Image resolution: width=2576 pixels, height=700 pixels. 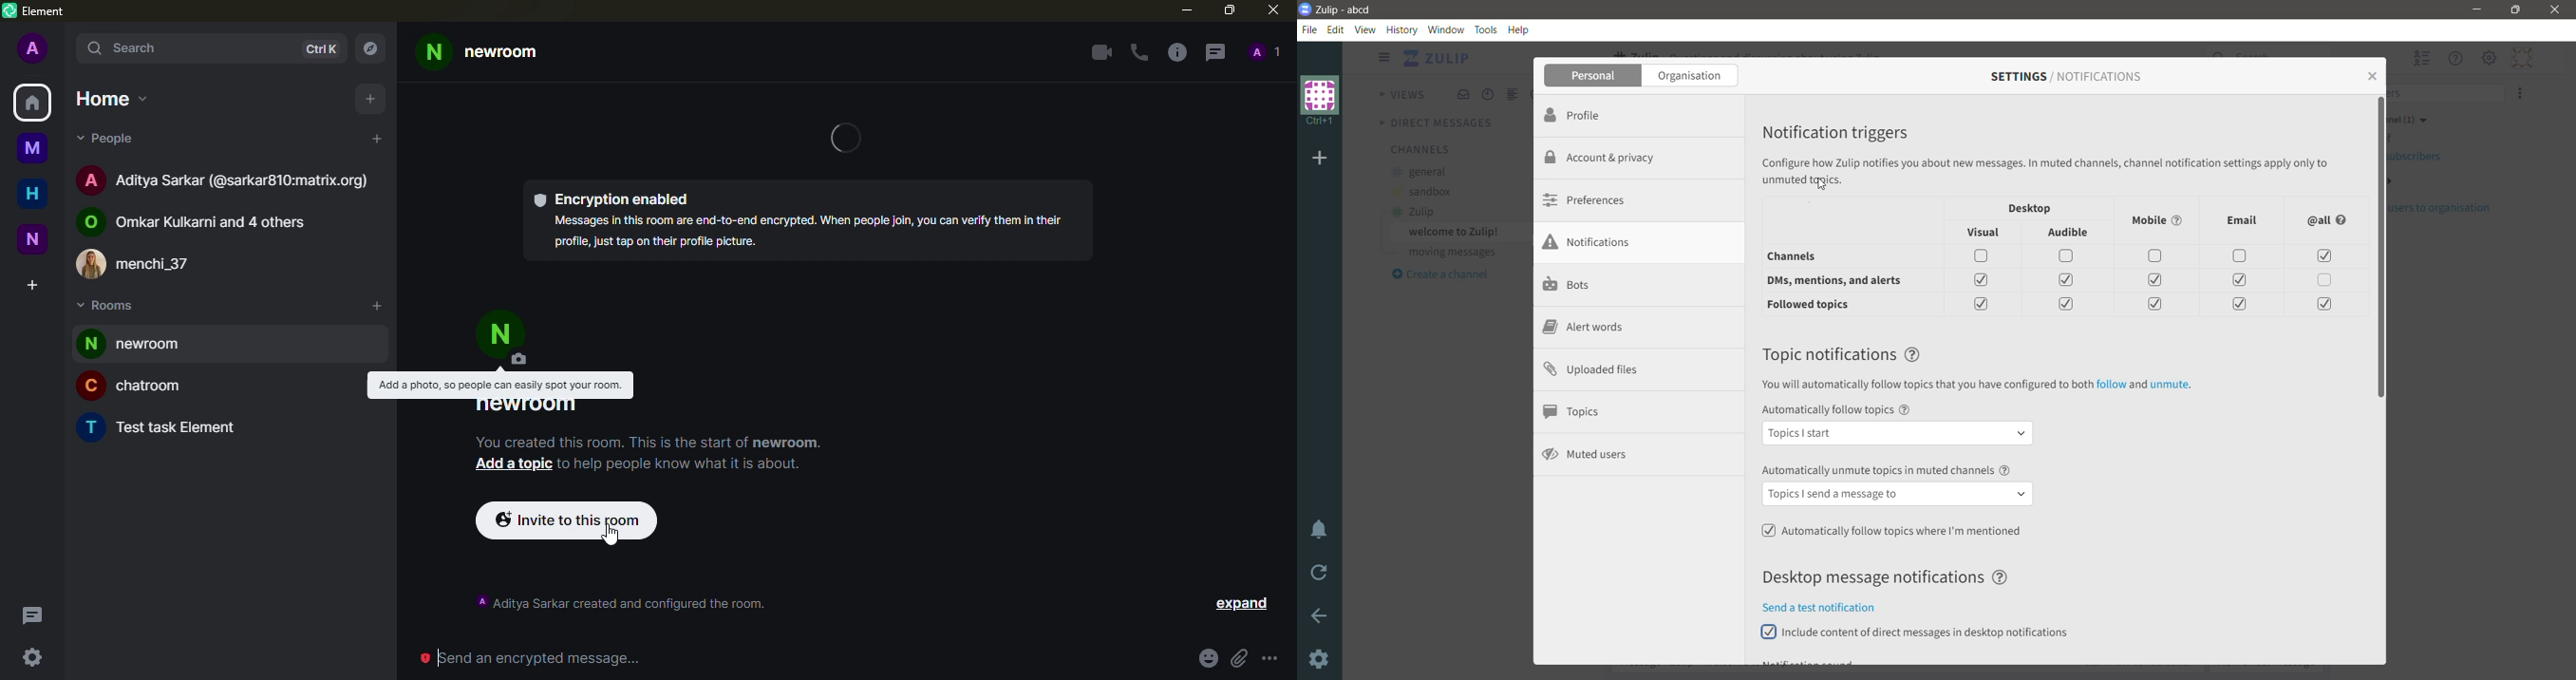 I want to click on to help people know what it is about, so click(x=680, y=463).